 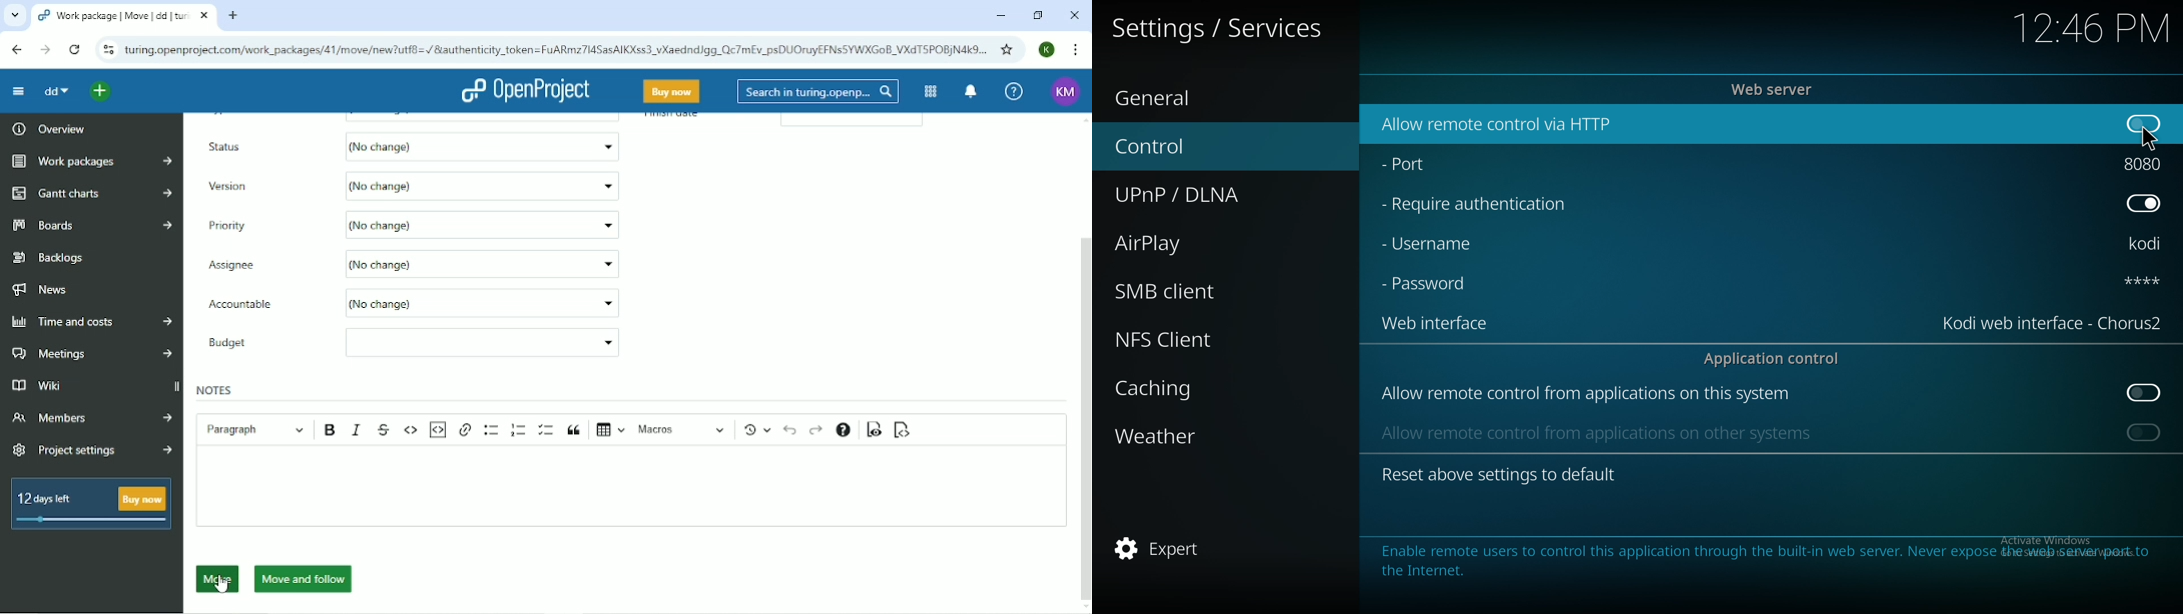 What do you see at coordinates (218, 579) in the screenshot?
I see `Move` at bounding box center [218, 579].